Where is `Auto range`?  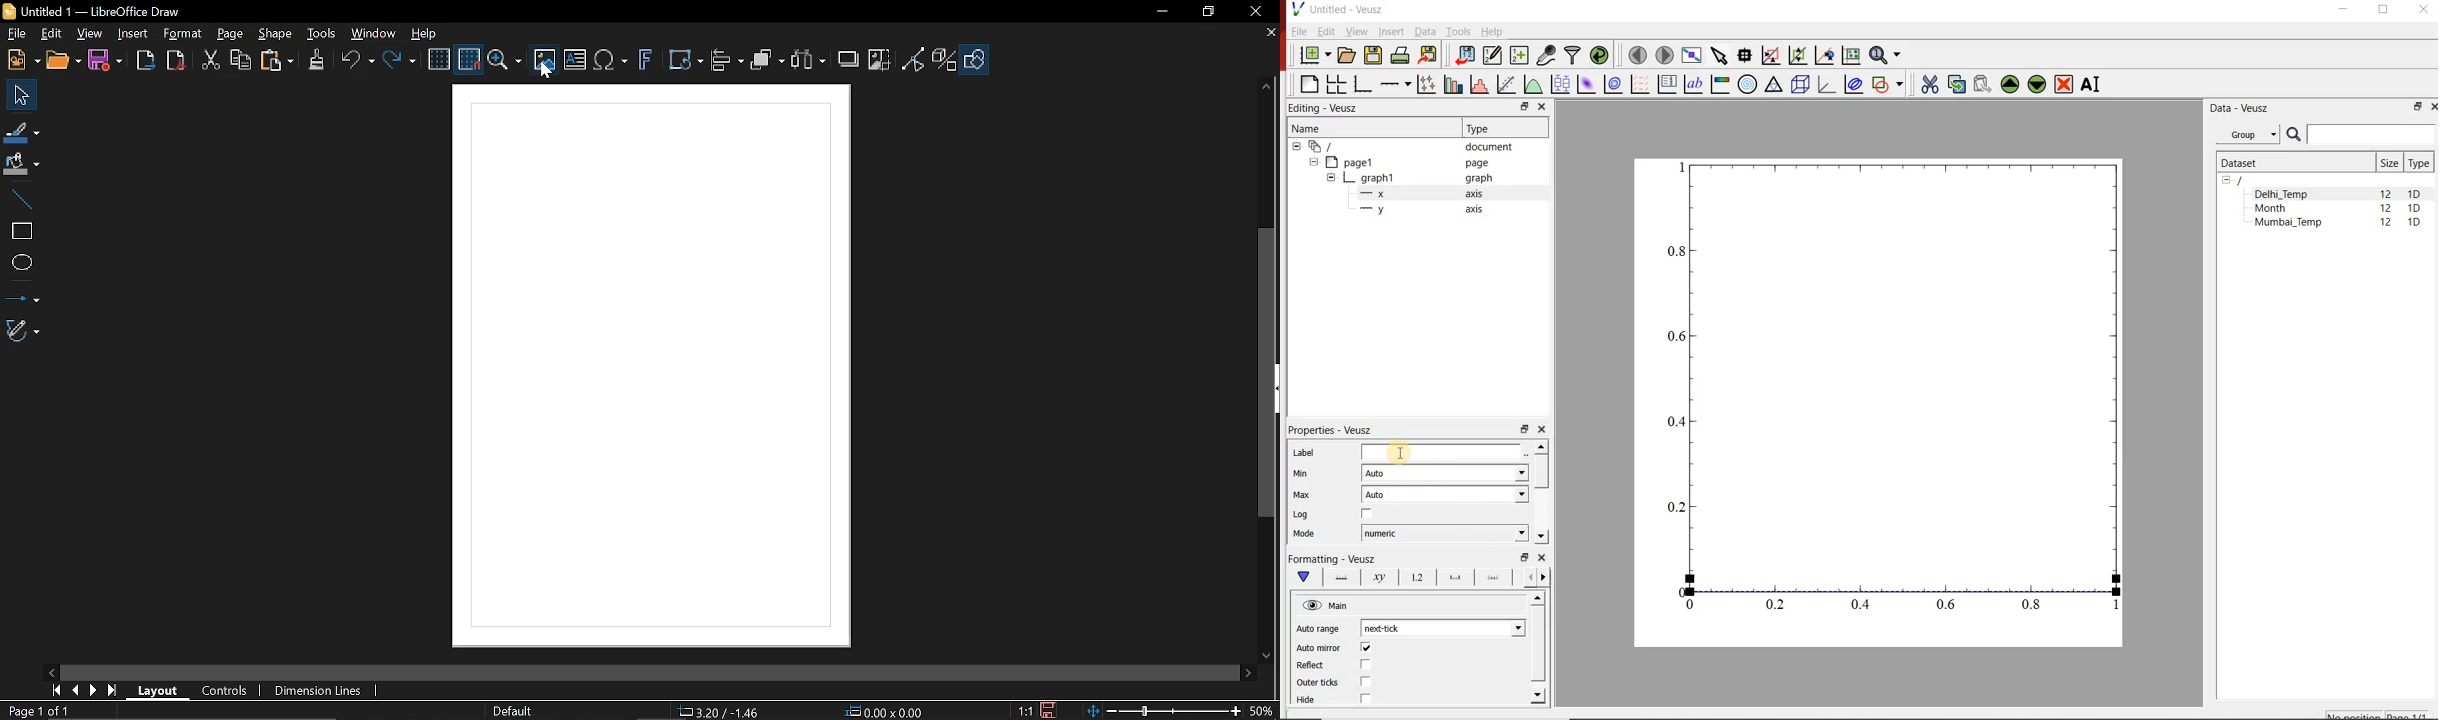 Auto range is located at coordinates (1321, 628).